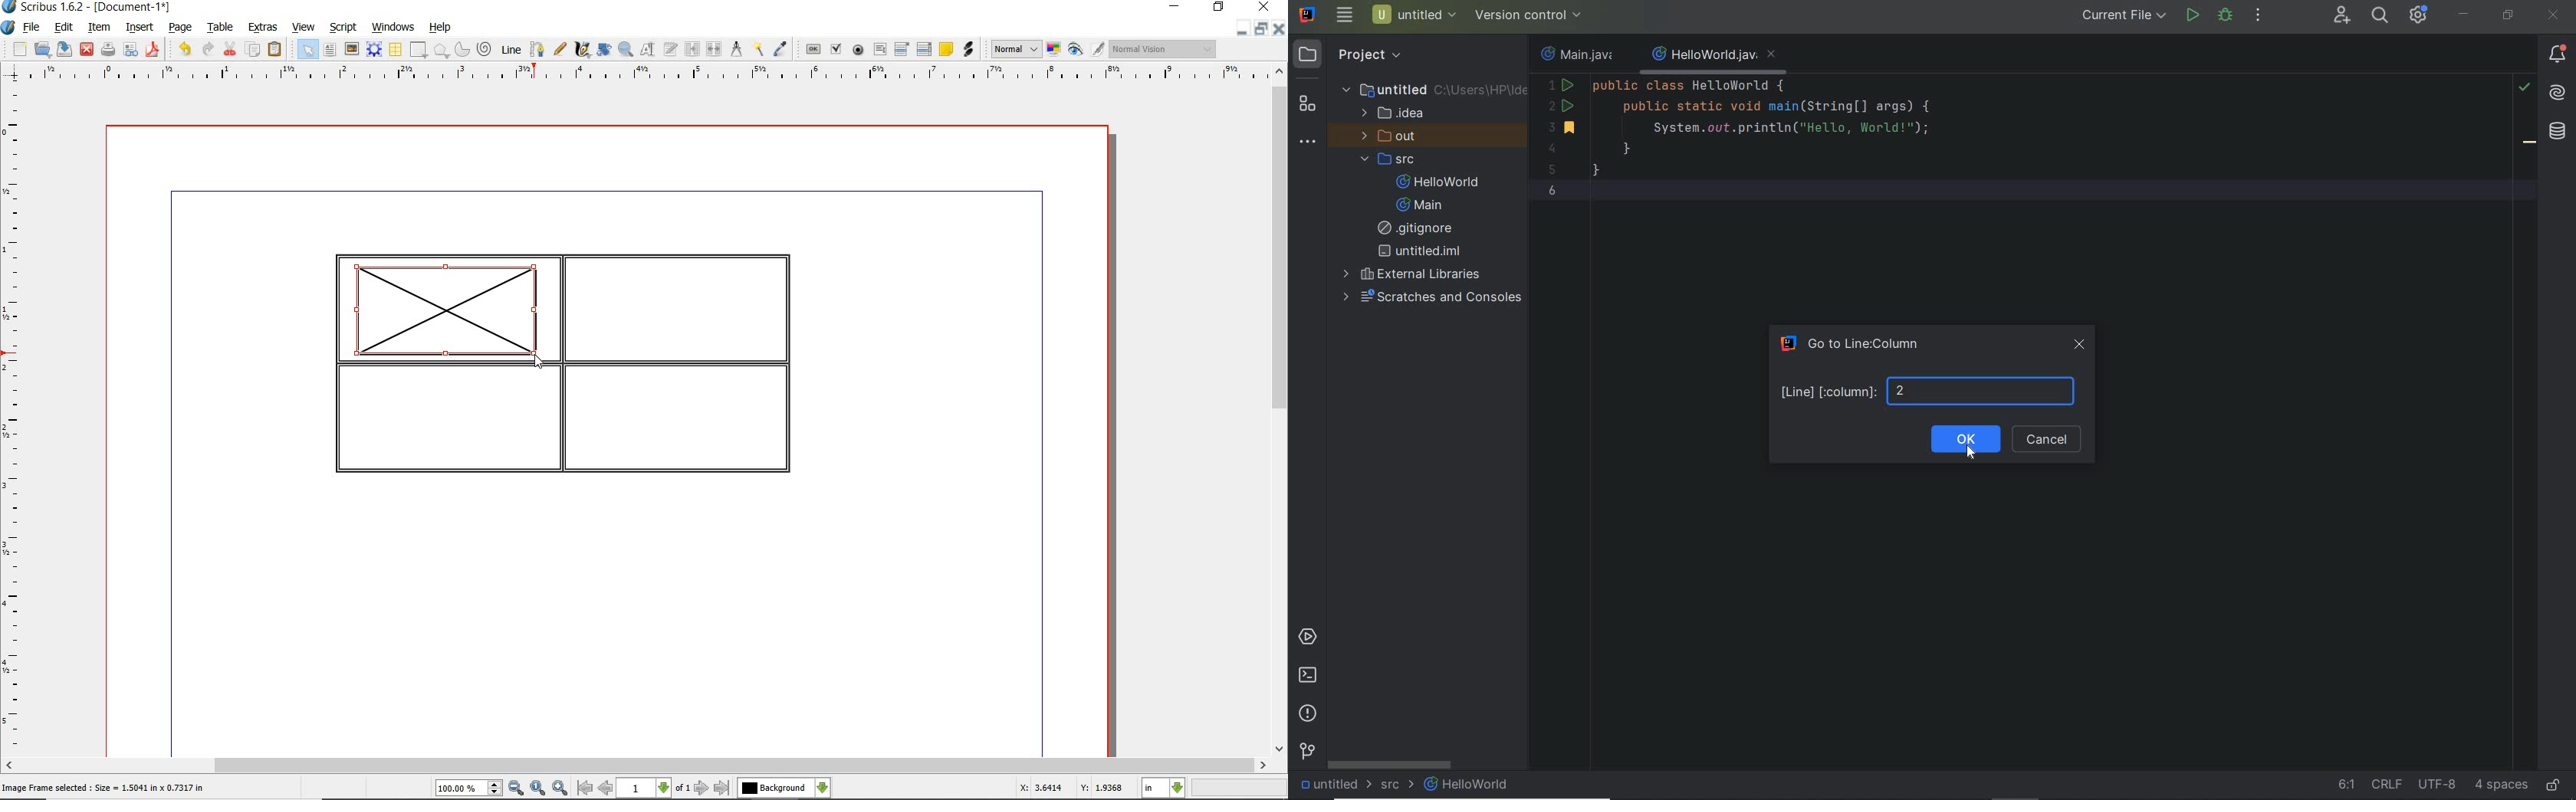 The width and height of the screenshot is (2576, 812). Describe the element at coordinates (702, 788) in the screenshot. I see `go to next page` at that location.